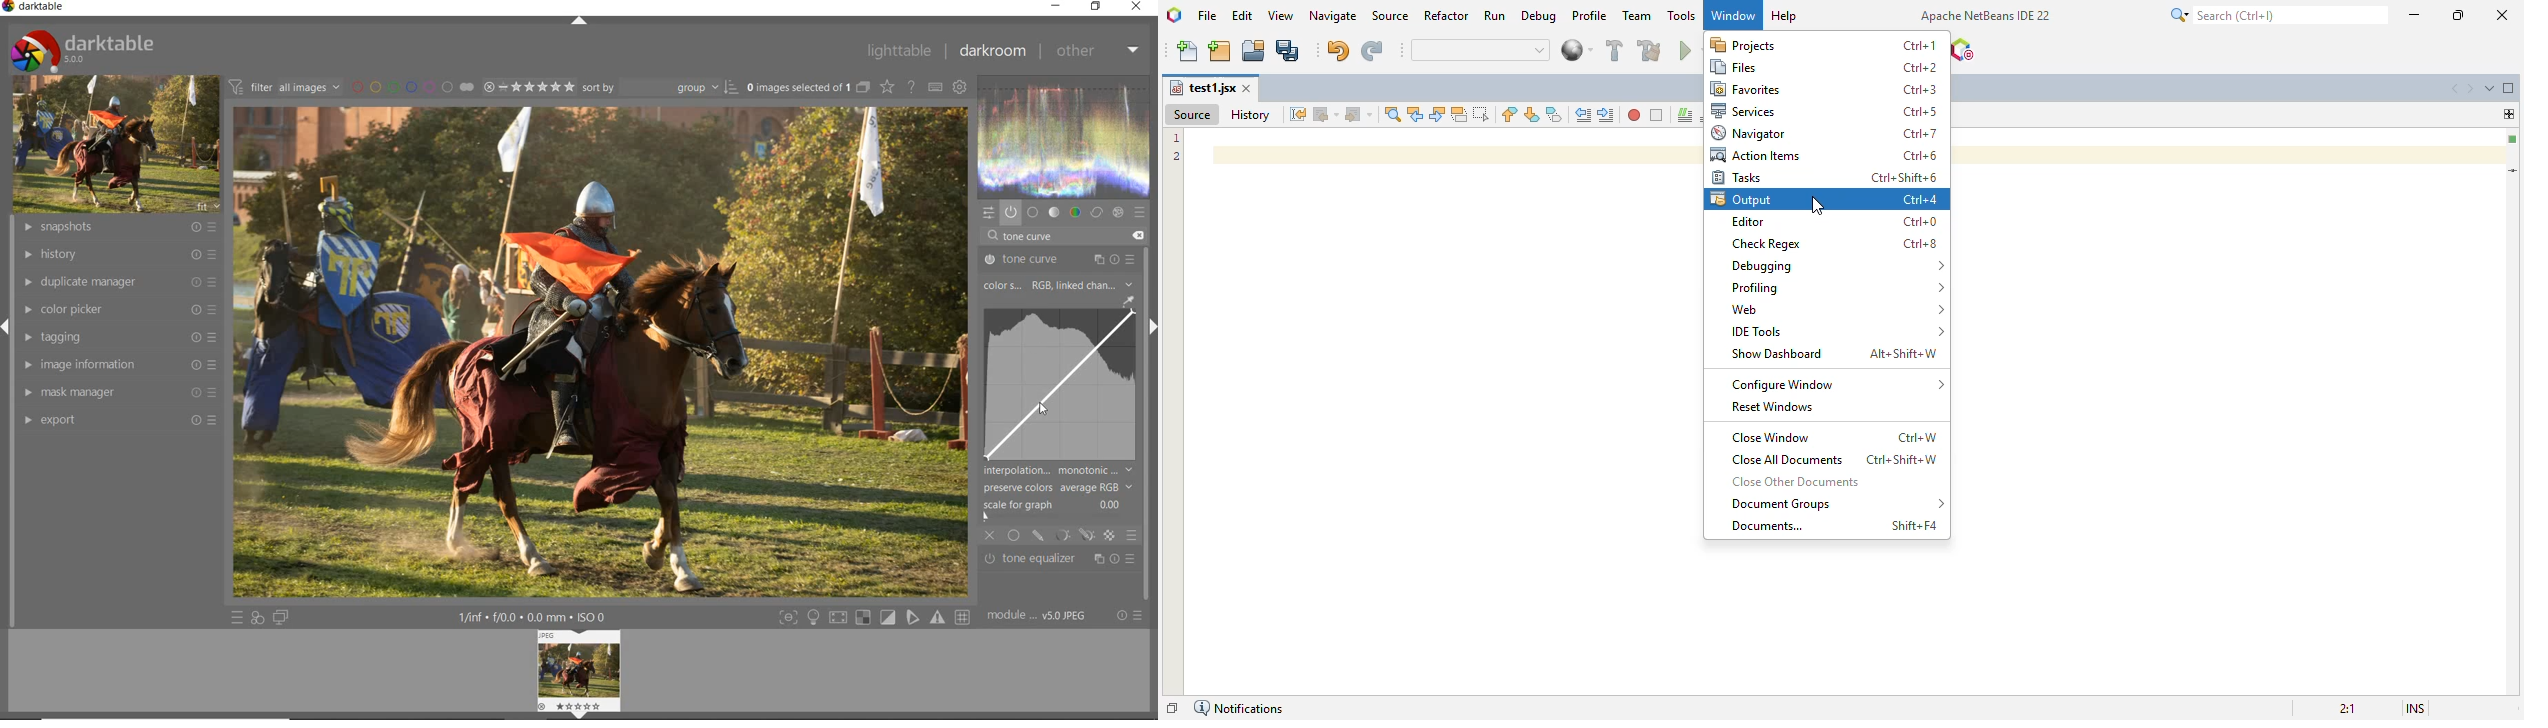 The height and width of the screenshot is (728, 2548). What do you see at coordinates (935, 88) in the screenshot?
I see `define keyboard shortcuts` at bounding box center [935, 88].